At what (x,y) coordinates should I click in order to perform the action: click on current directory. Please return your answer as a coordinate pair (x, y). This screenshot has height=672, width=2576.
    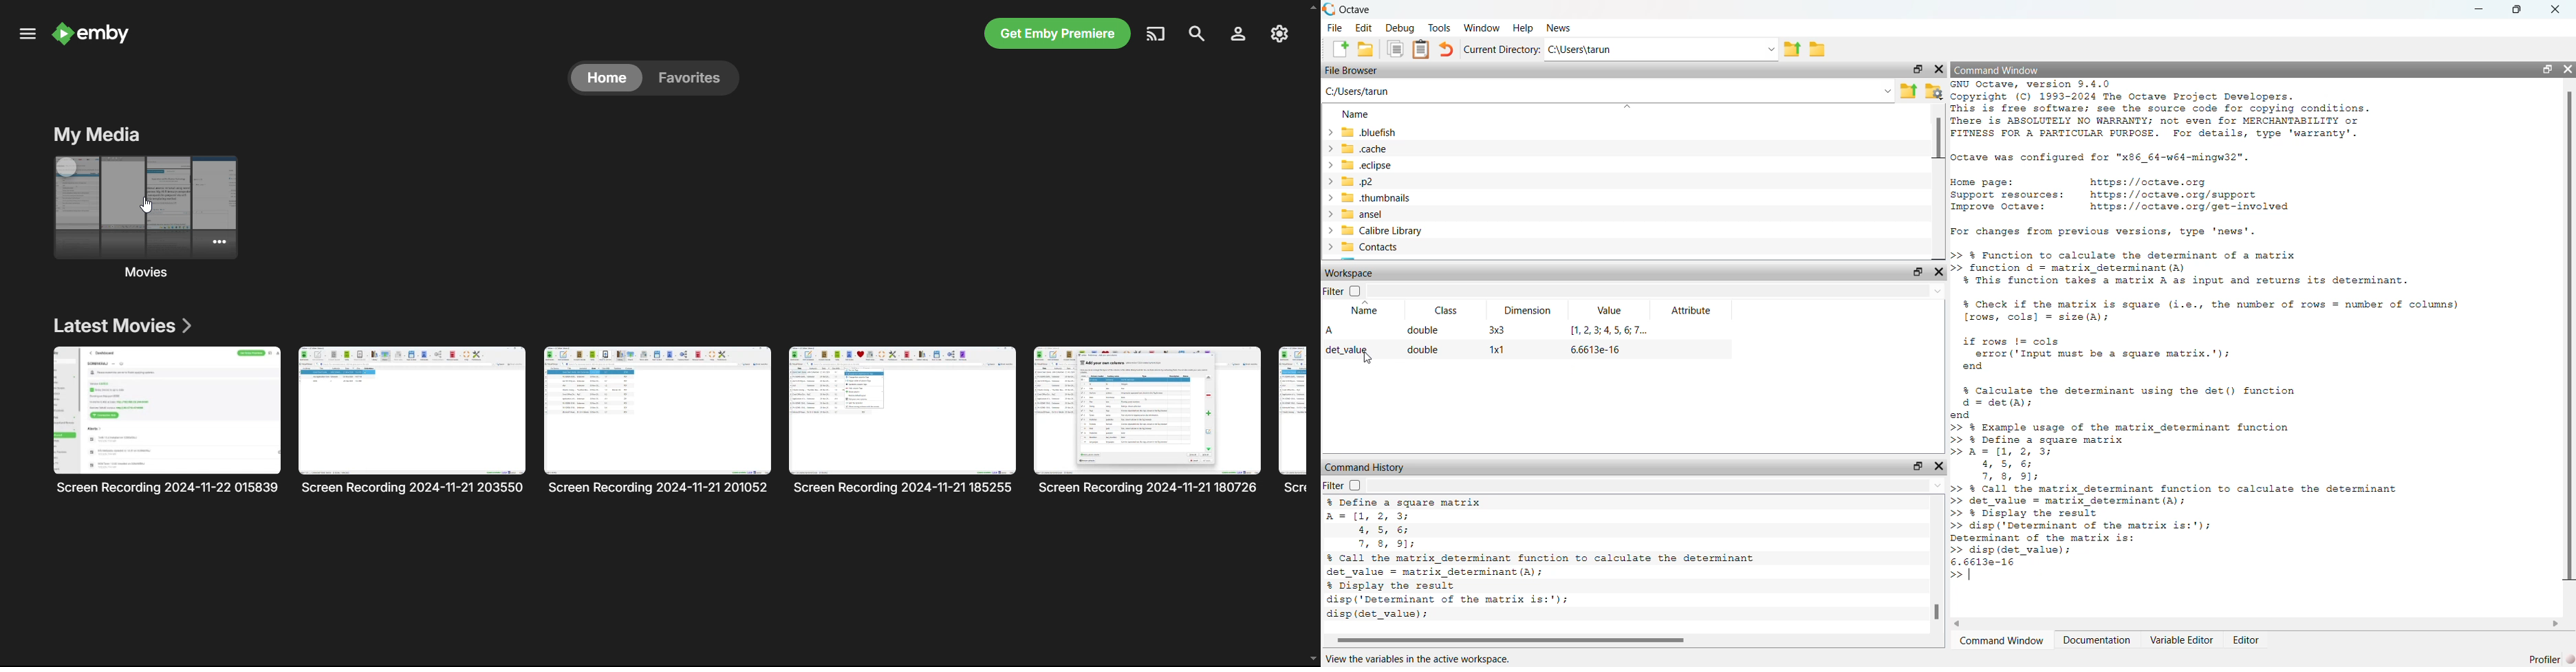
    Looking at the image, I should click on (1502, 48).